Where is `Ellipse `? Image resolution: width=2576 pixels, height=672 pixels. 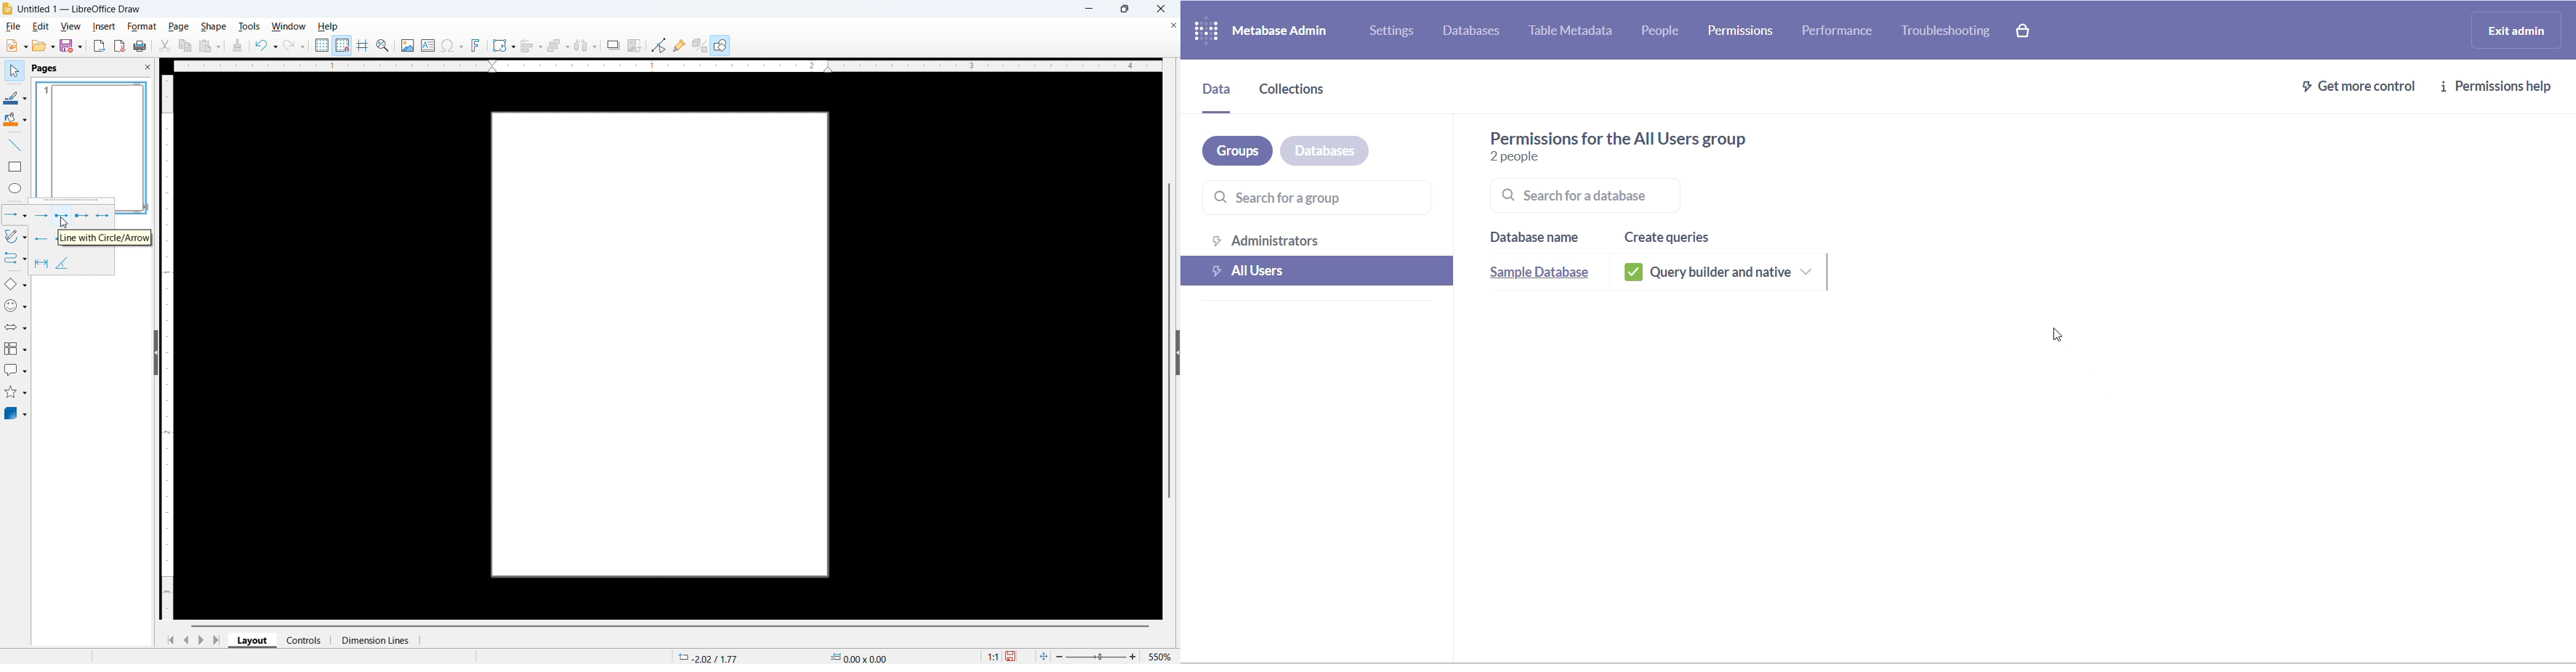 Ellipse  is located at coordinates (15, 188).